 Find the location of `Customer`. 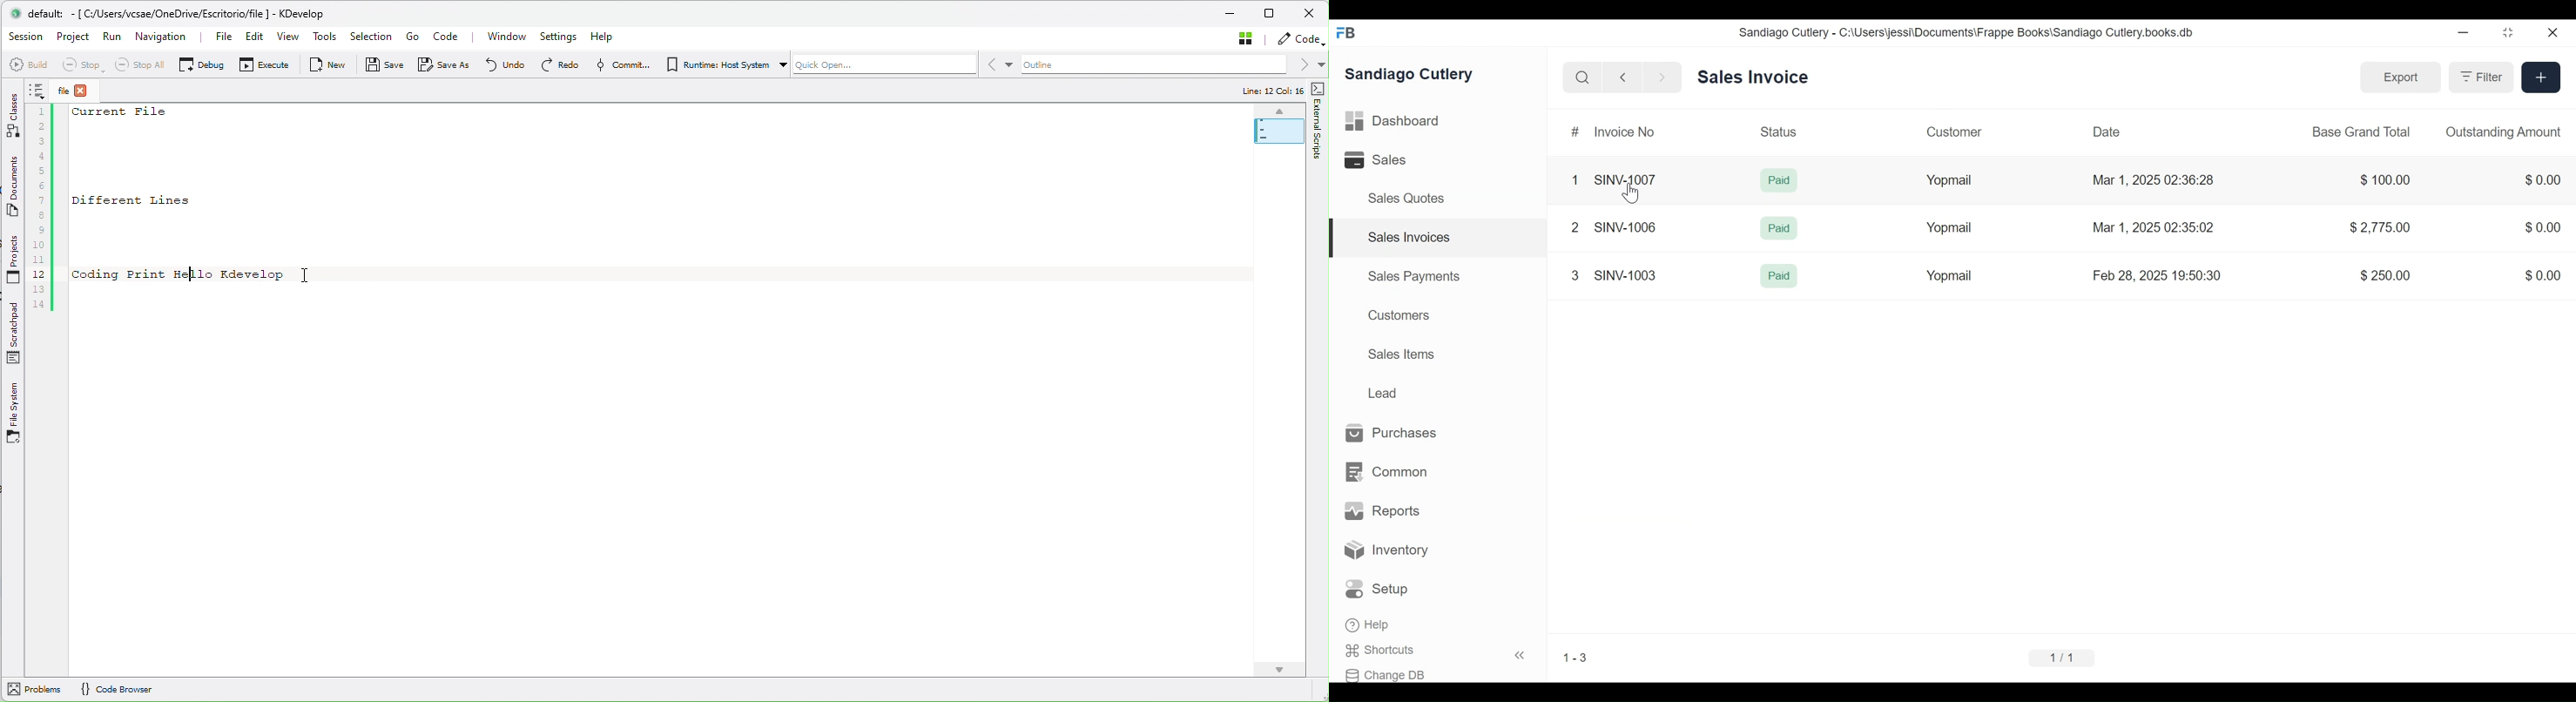

Customer is located at coordinates (1955, 131).